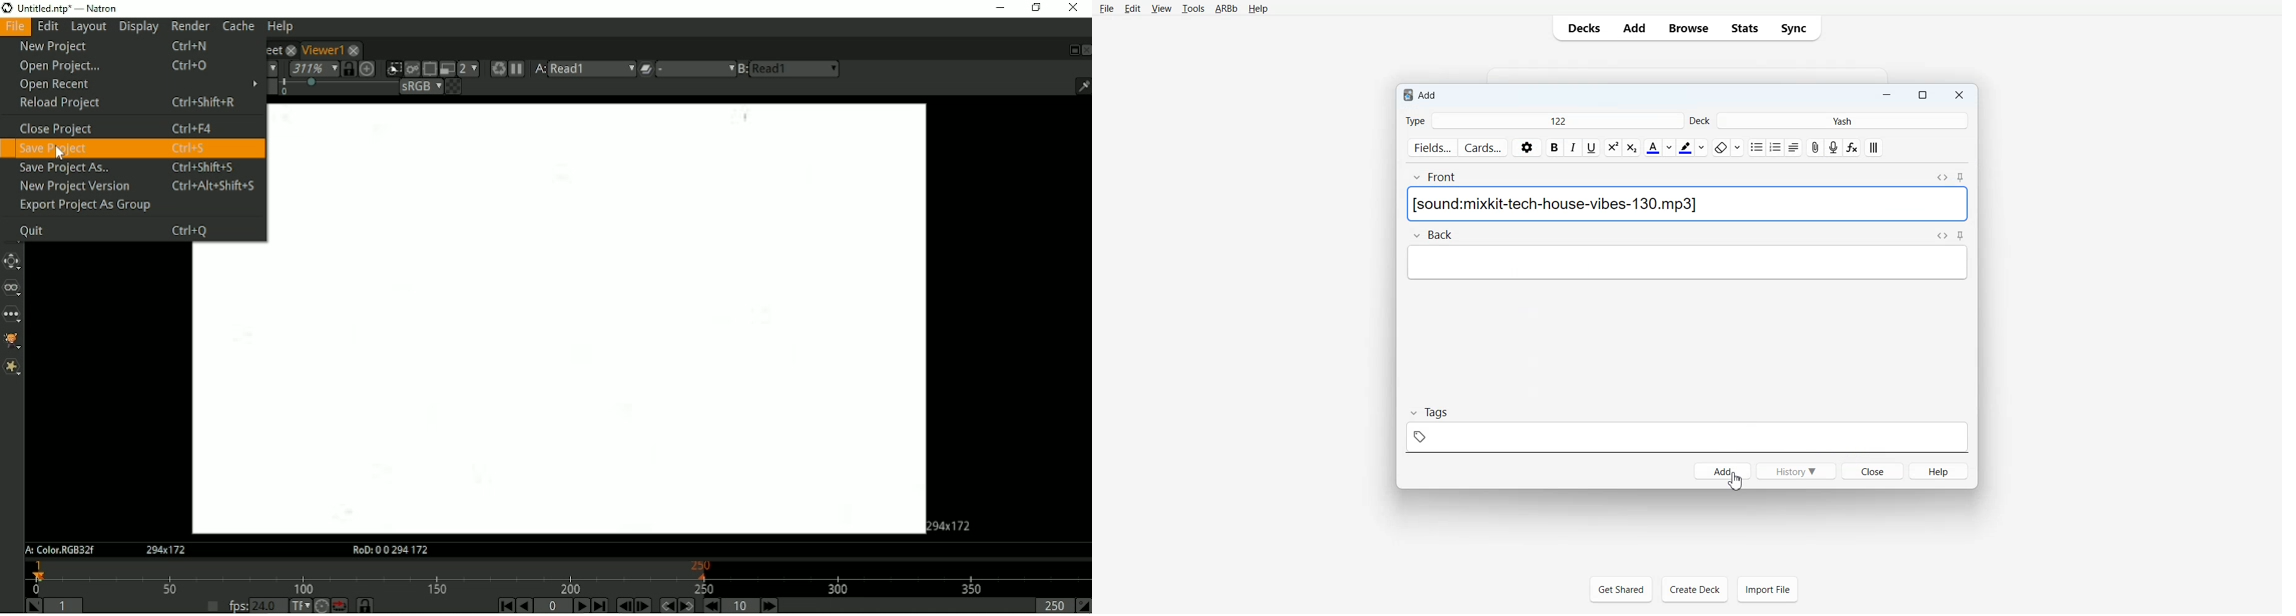  I want to click on 122, so click(1560, 122).